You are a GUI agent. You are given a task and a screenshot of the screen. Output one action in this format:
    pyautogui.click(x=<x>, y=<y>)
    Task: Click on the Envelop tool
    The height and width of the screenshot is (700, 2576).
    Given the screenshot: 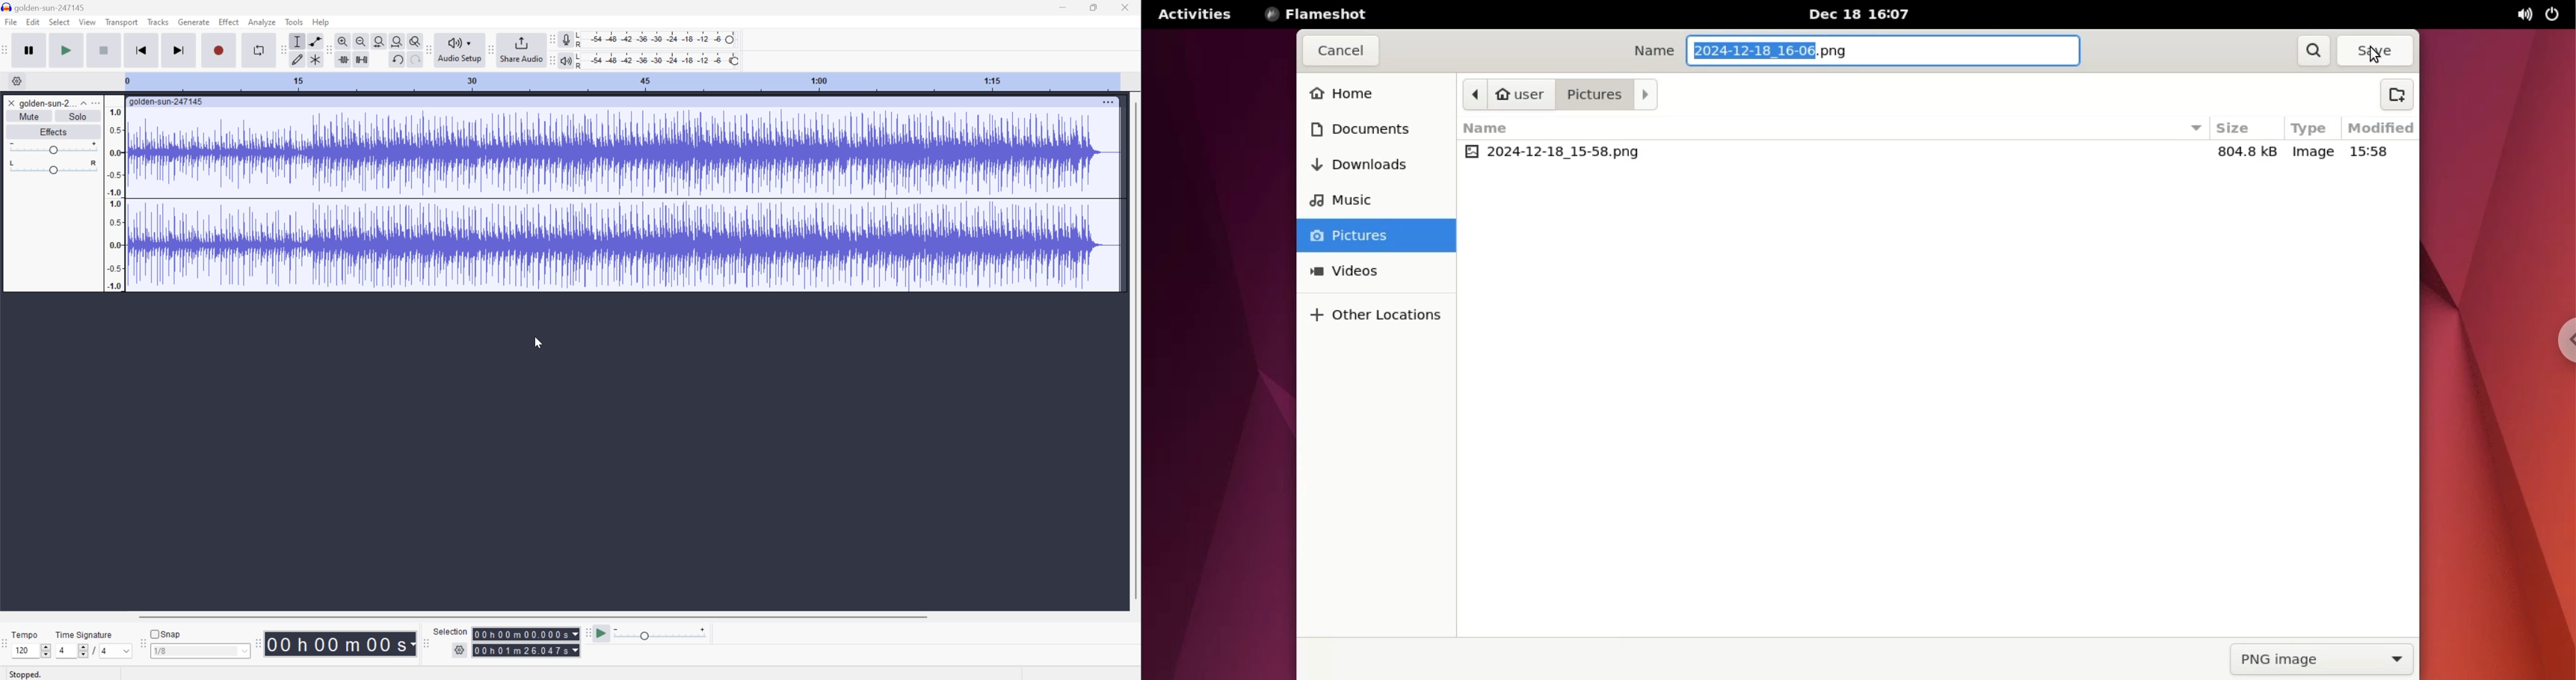 What is the action you would take?
    pyautogui.click(x=313, y=41)
    